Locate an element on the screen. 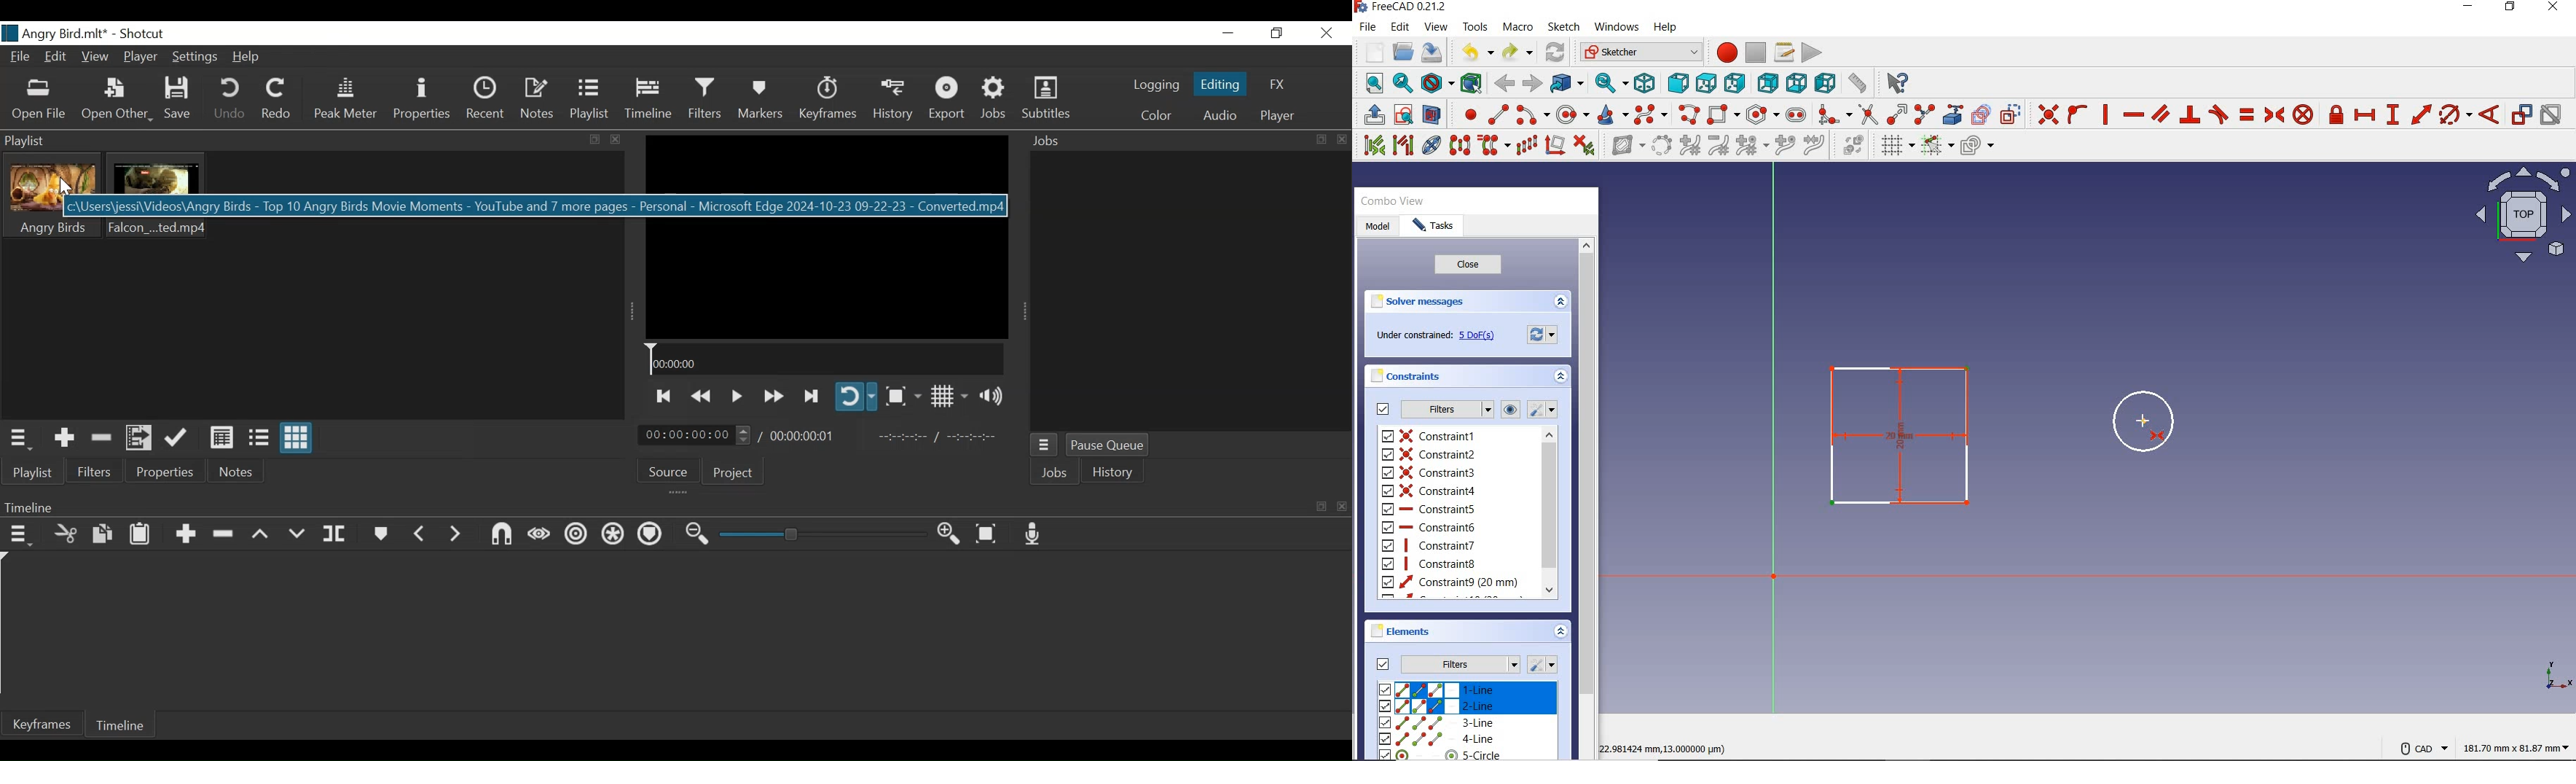  In point is located at coordinates (944, 436).